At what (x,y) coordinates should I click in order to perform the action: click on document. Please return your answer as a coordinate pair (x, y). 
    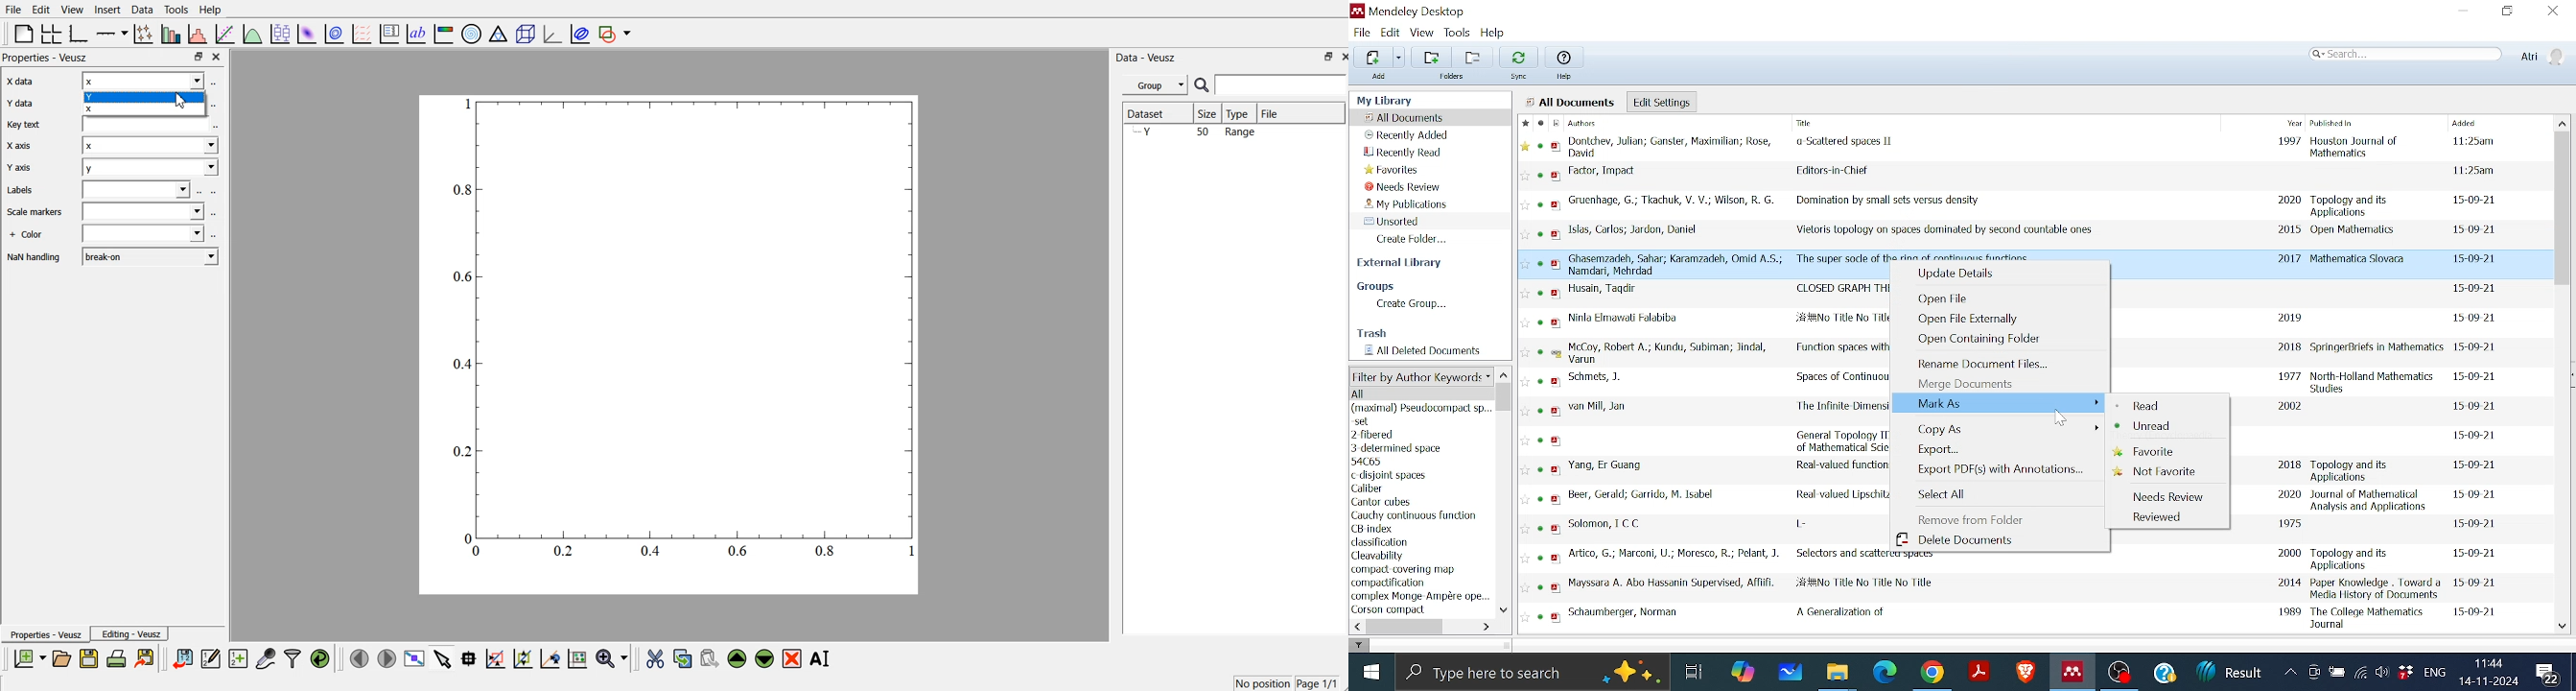
    Looking at the image, I should click on (2377, 320).